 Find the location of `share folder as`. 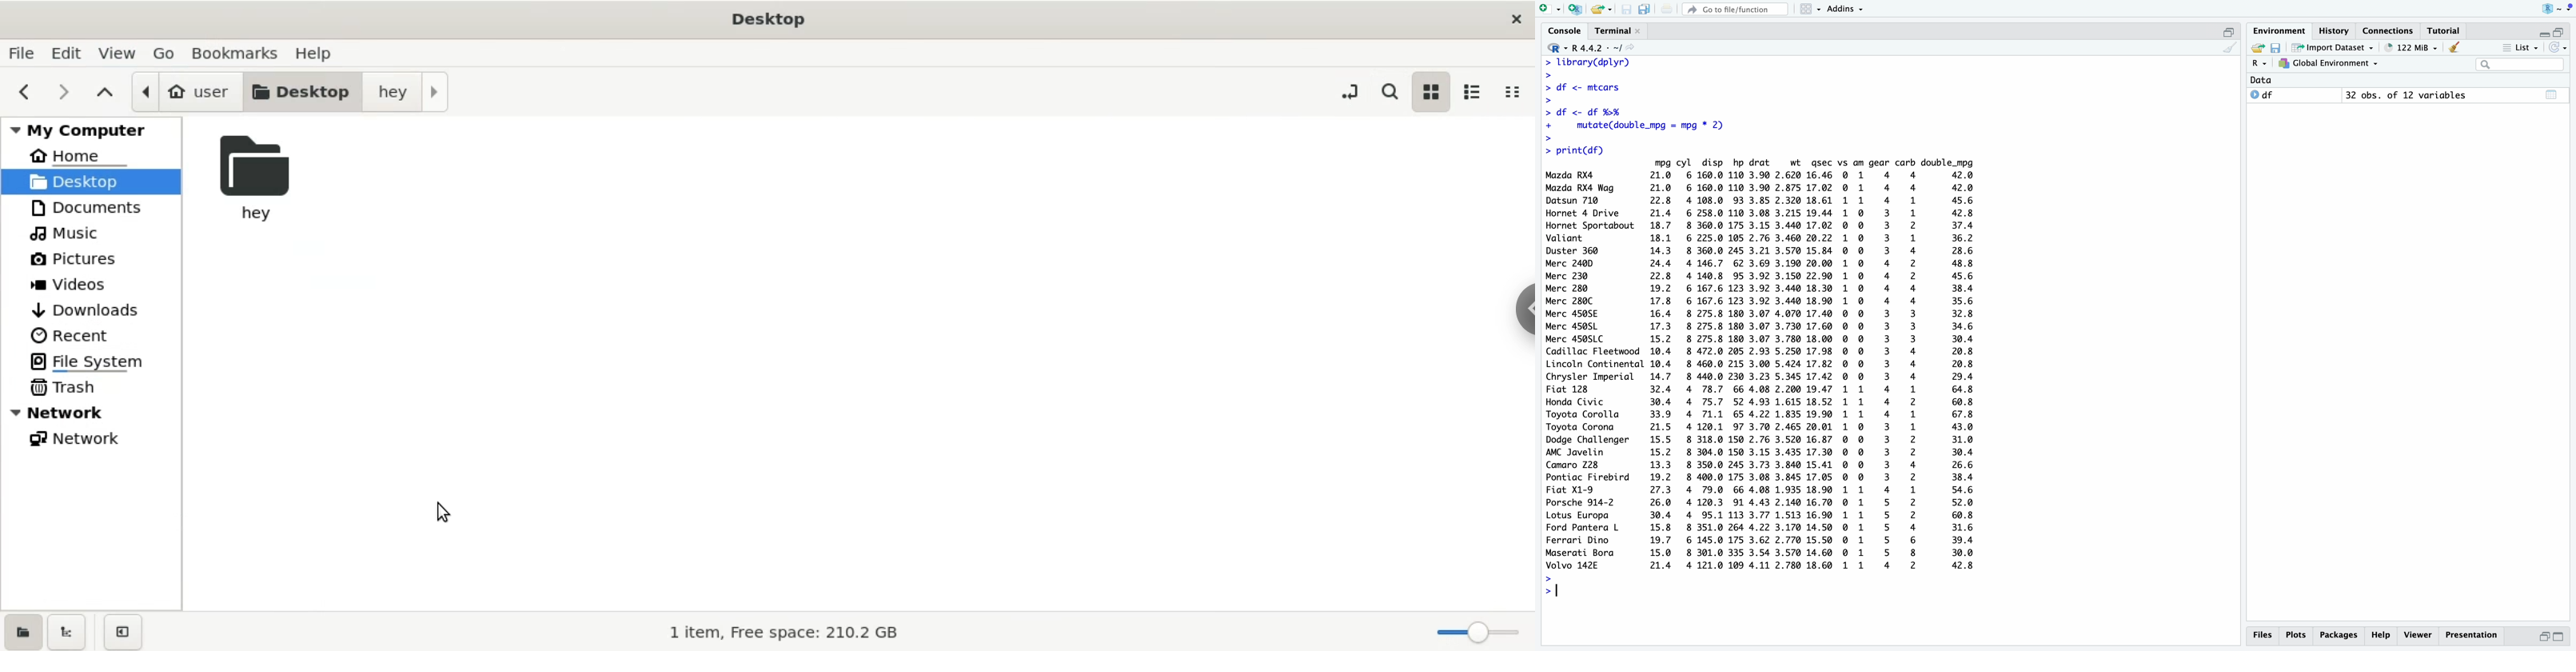

share folder as is located at coordinates (1602, 9).